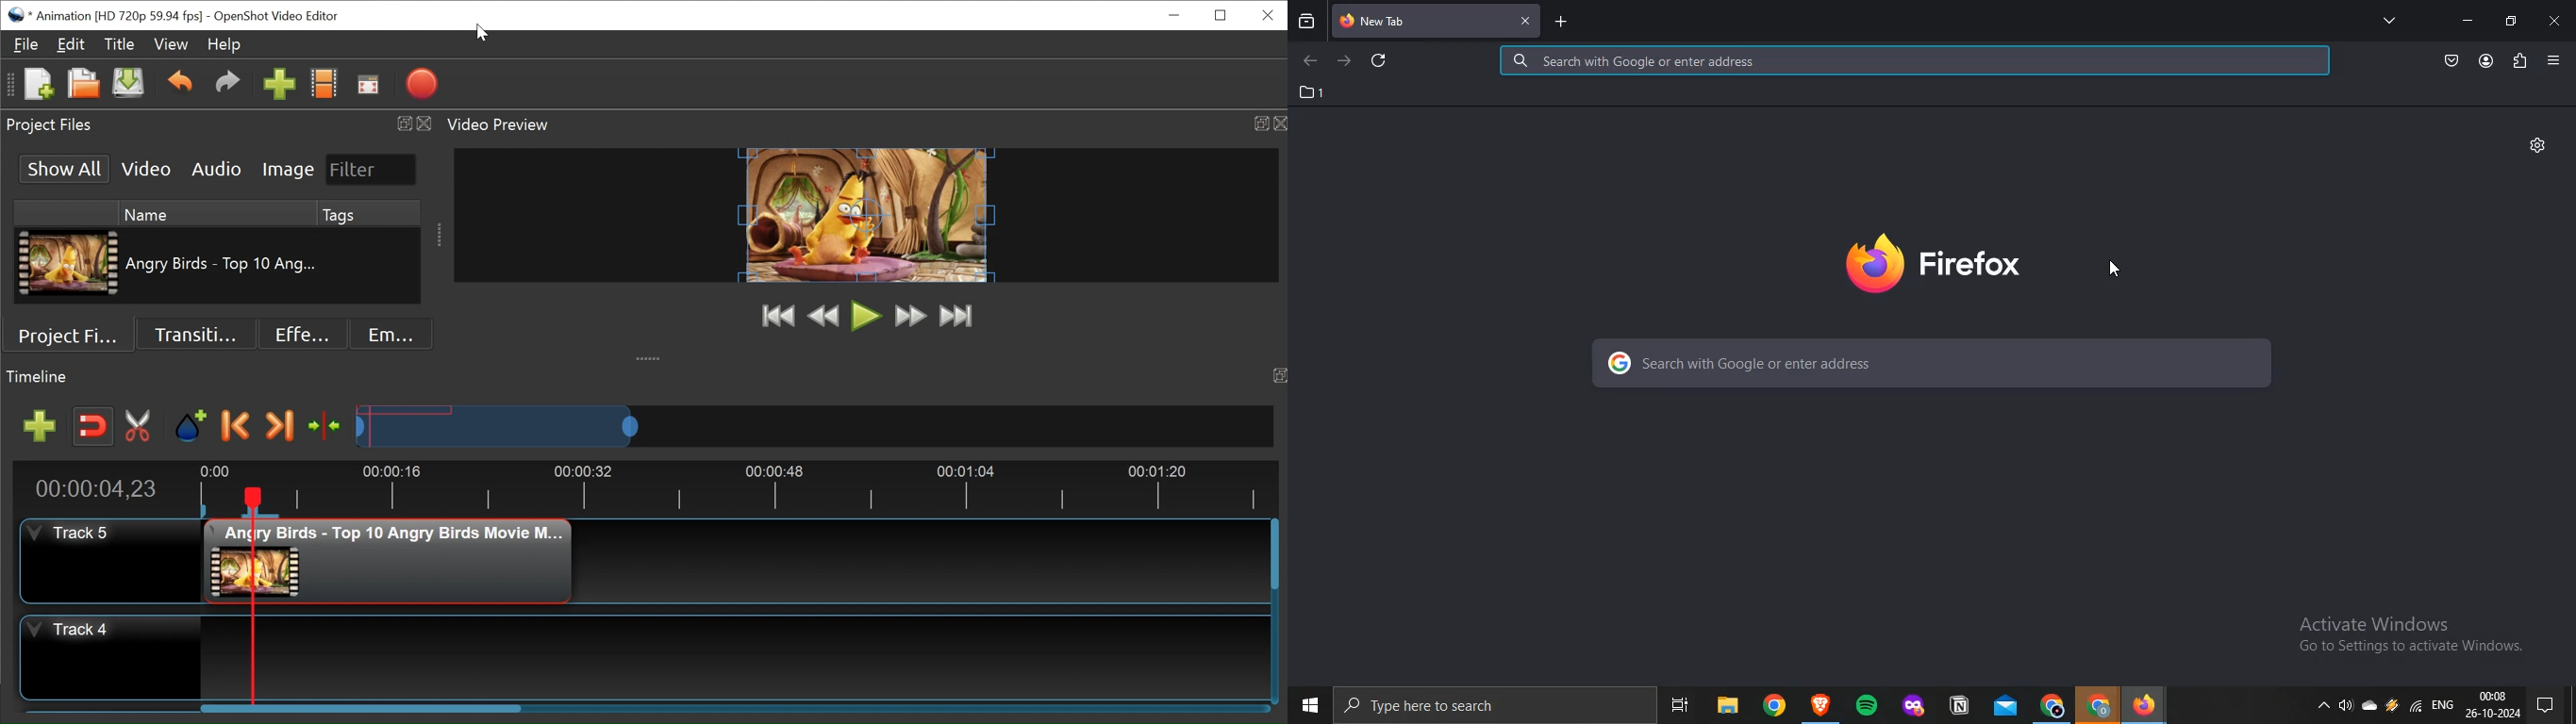 The height and width of the screenshot is (728, 2576). Describe the element at coordinates (1308, 704) in the screenshot. I see `windows` at that location.